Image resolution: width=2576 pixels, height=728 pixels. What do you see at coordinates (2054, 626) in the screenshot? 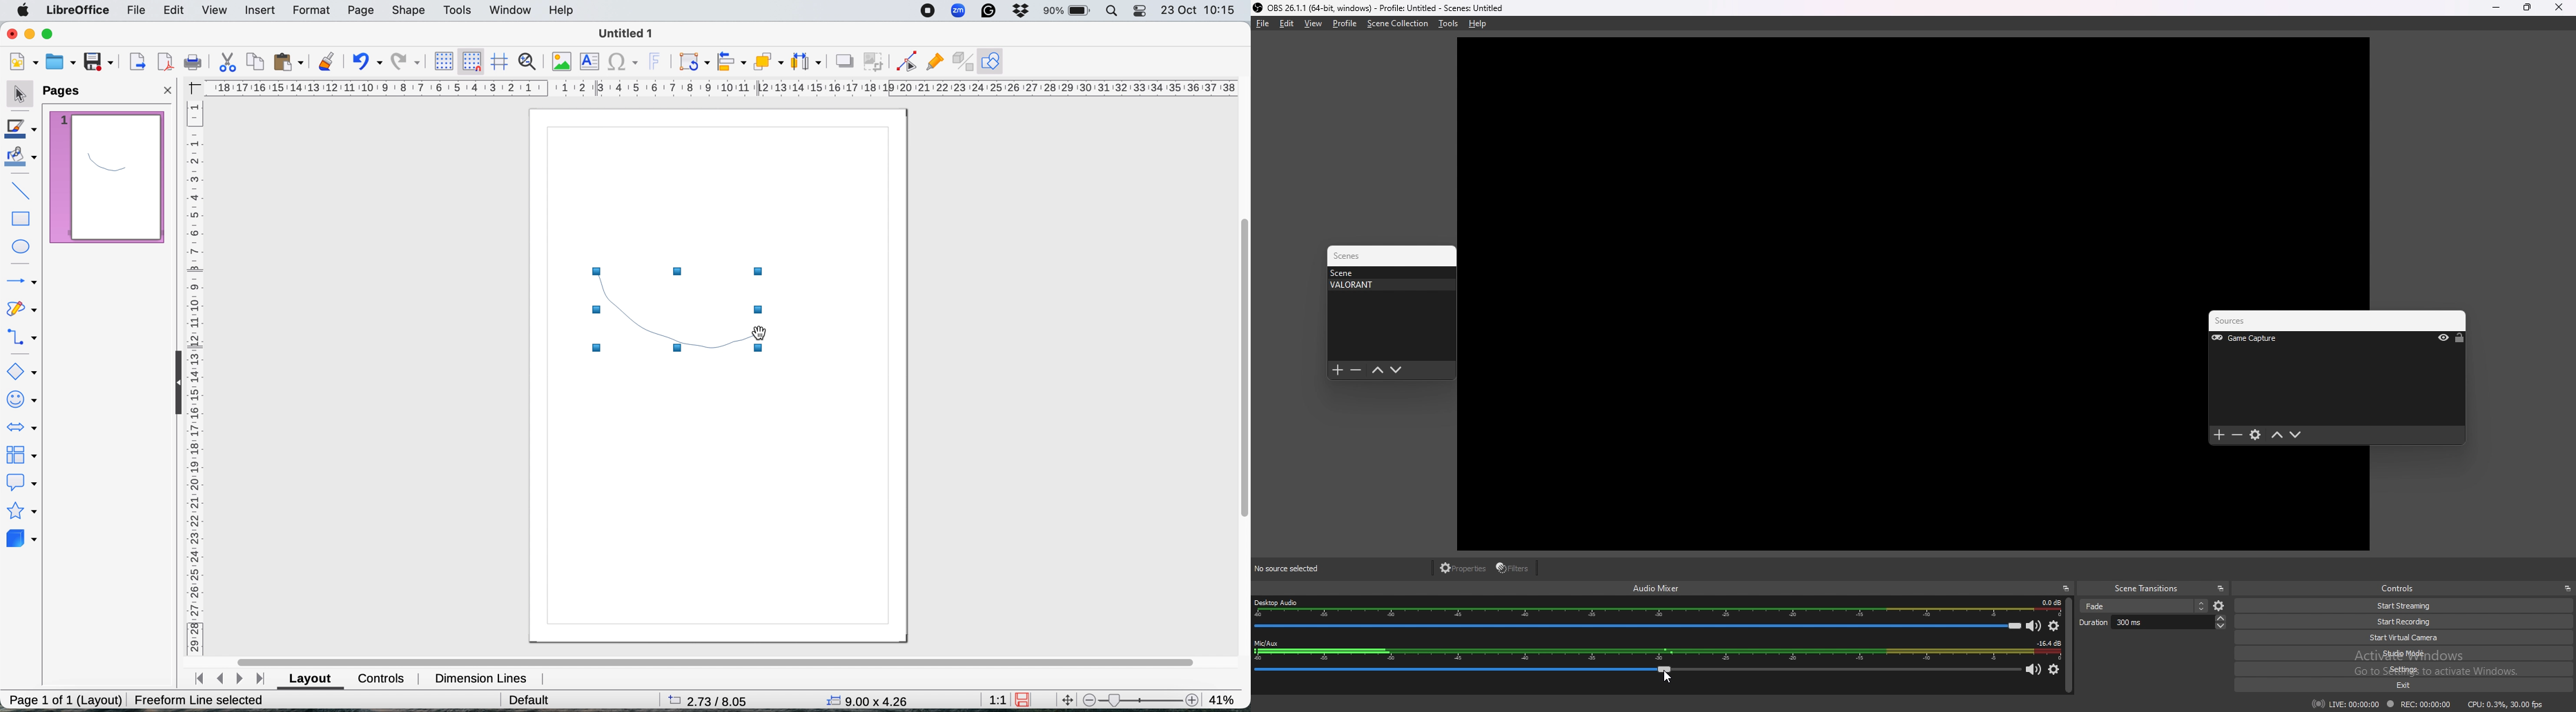
I see `desktop audio settings` at bounding box center [2054, 626].